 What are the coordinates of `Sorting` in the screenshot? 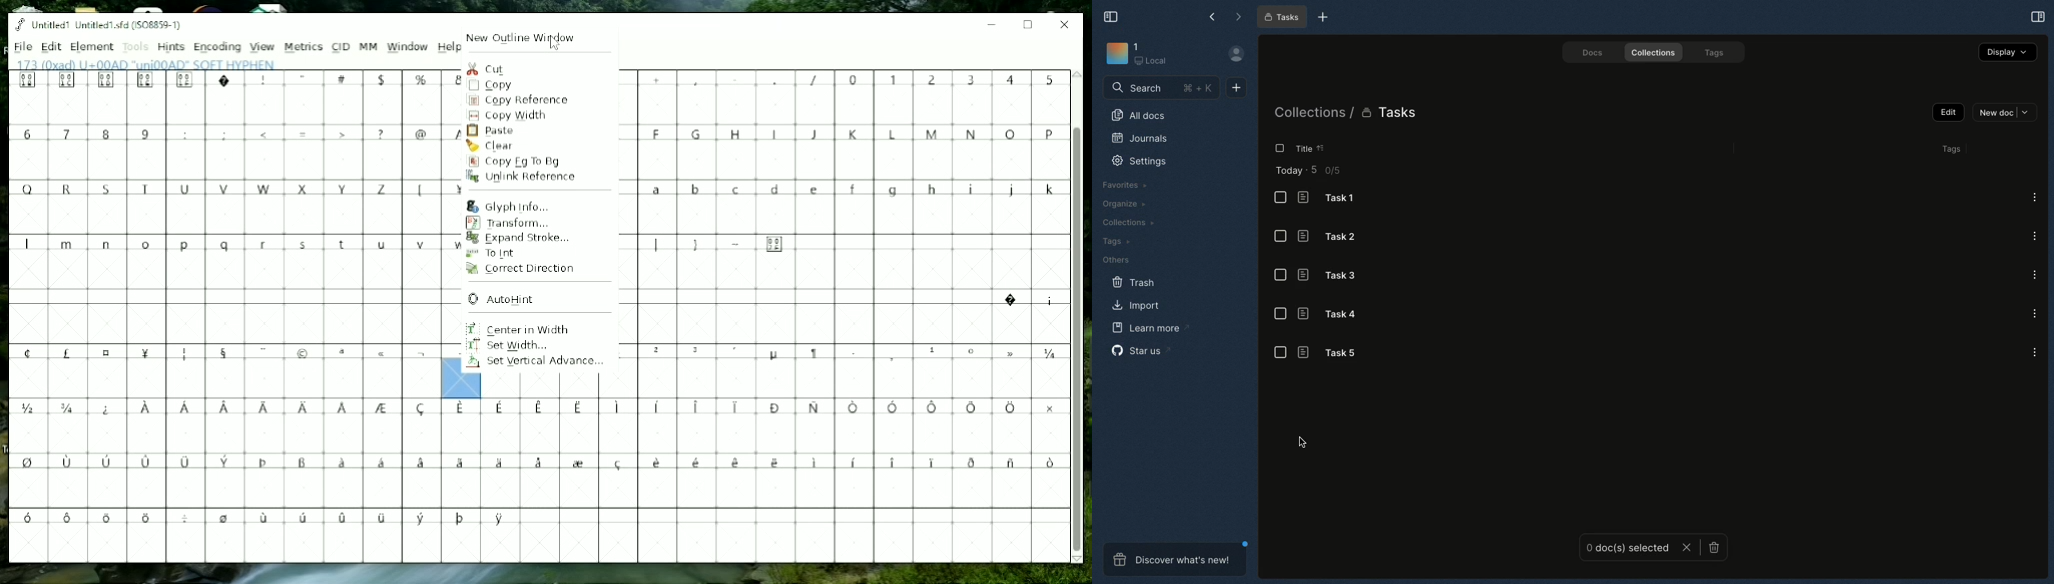 It's located at (1330, 148).